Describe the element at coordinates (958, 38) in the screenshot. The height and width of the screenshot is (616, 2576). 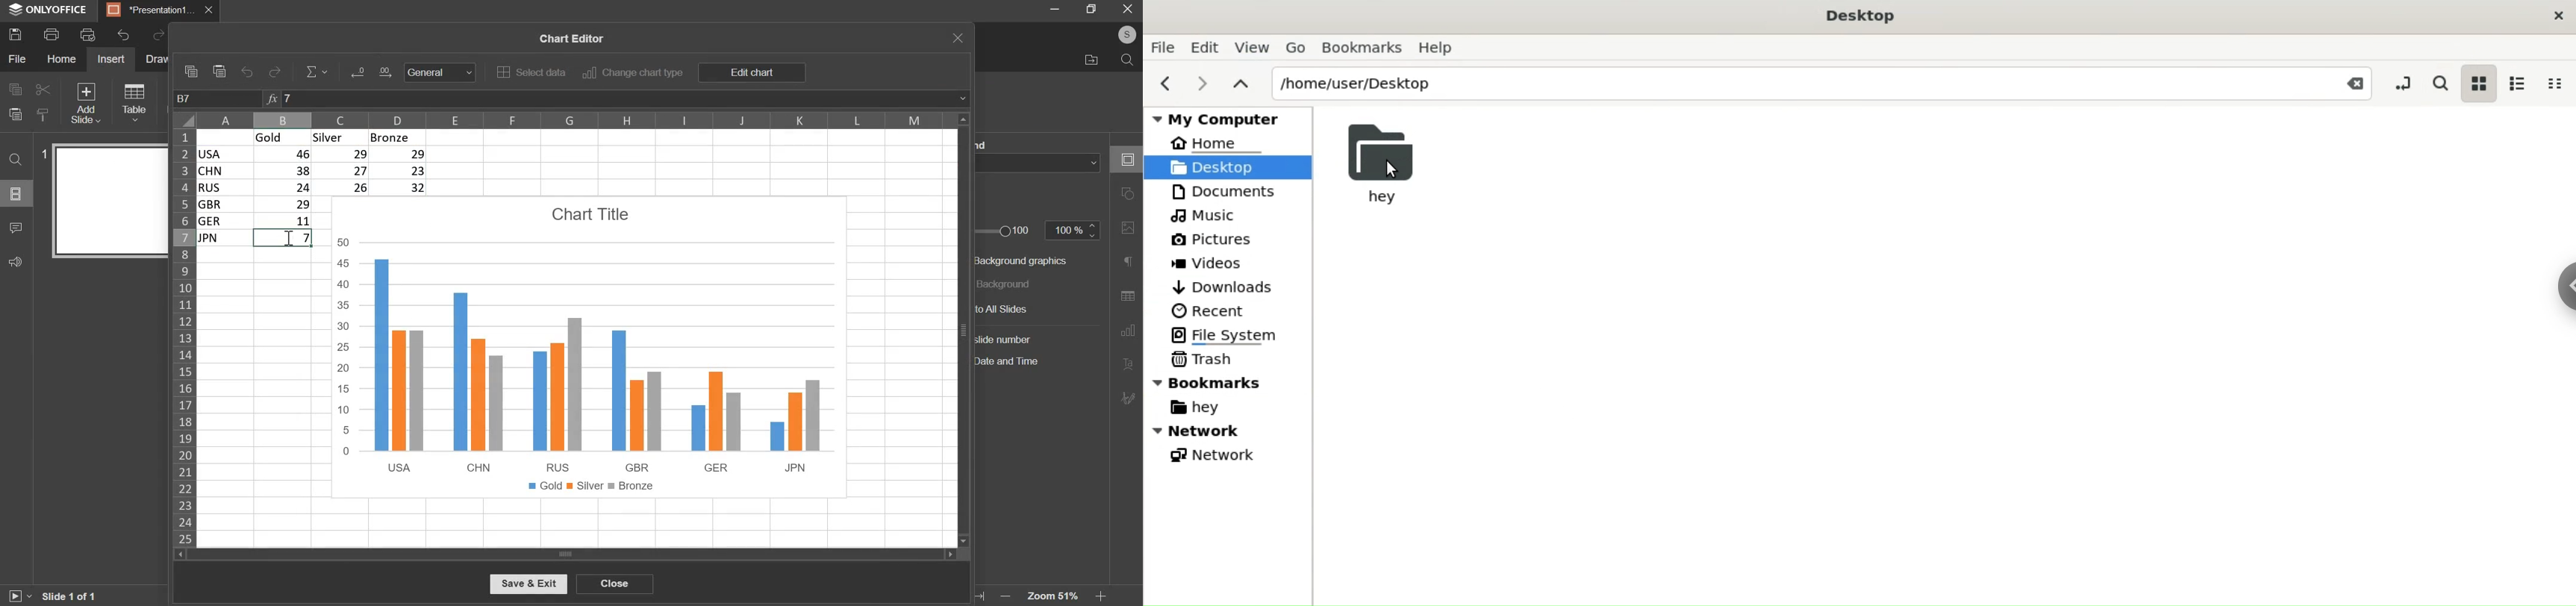
I see `exit` at that location.